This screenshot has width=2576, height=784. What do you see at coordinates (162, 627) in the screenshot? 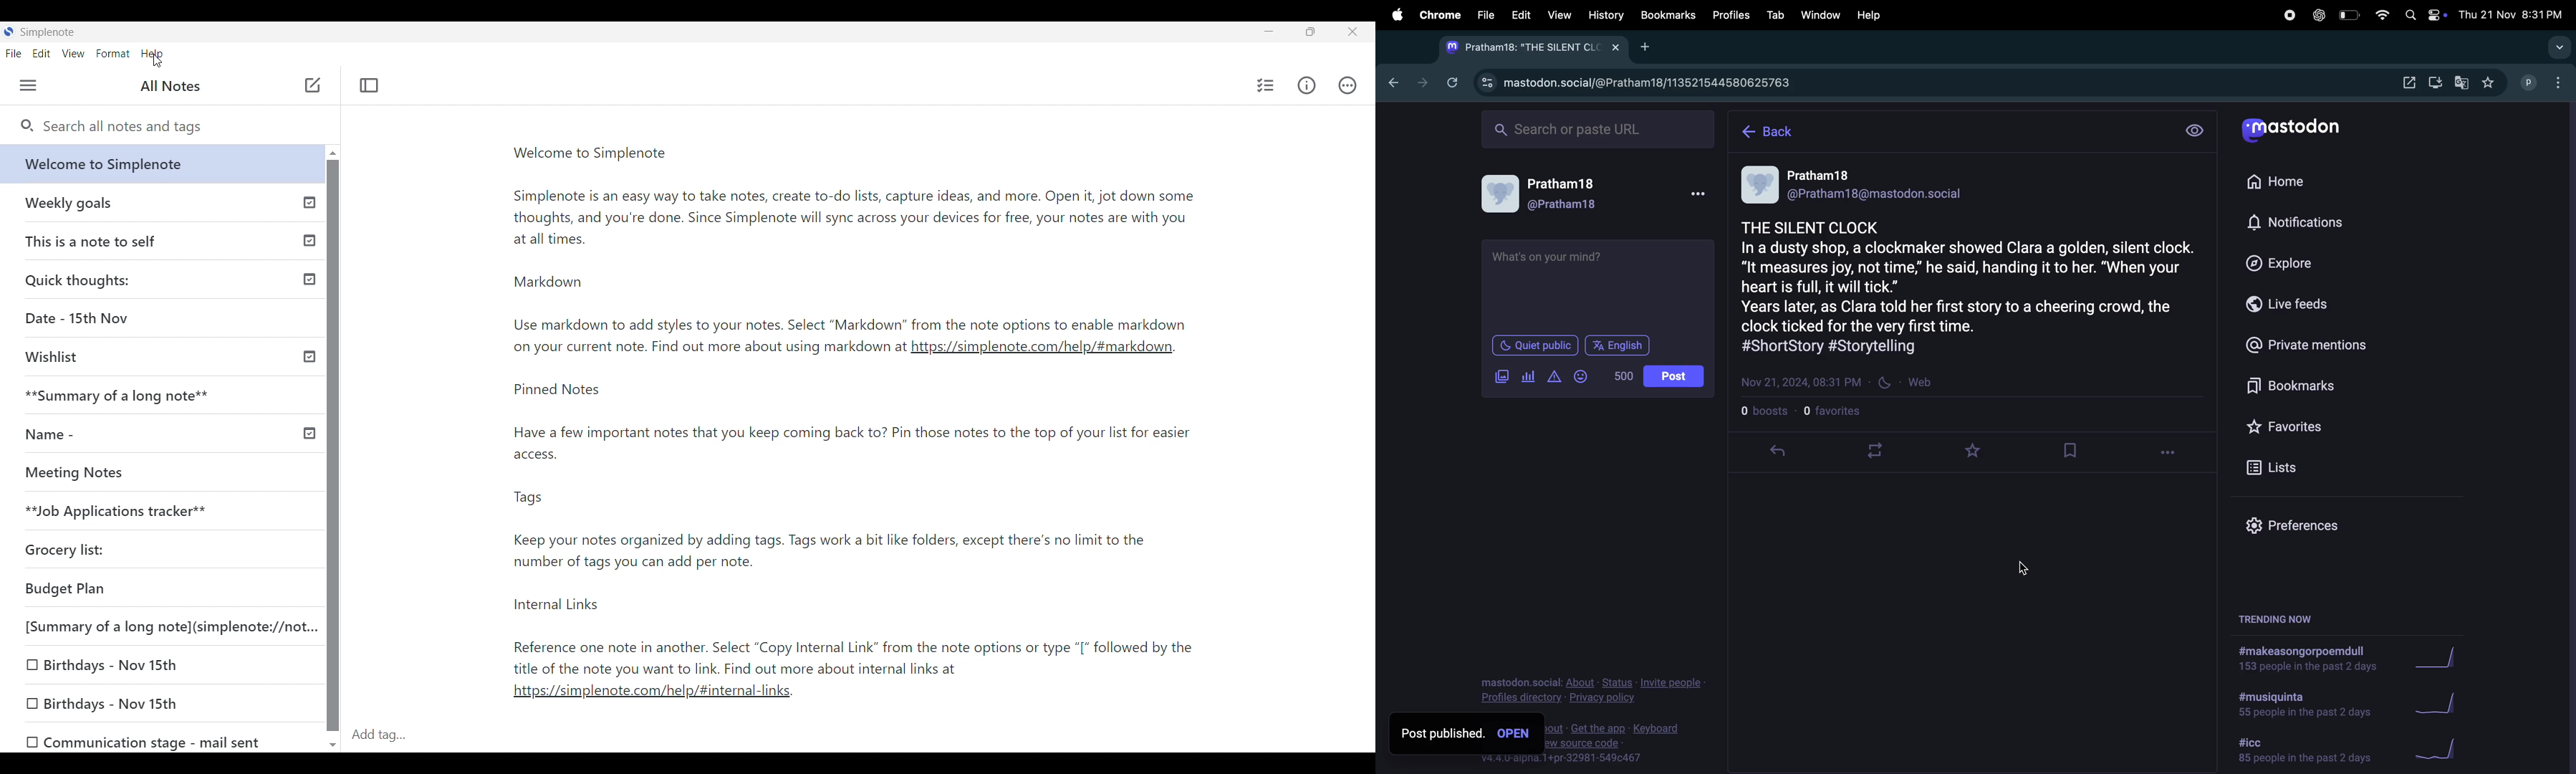
I see `[Summary of a long note](simplenote://not` at bounding box center [162, 627].